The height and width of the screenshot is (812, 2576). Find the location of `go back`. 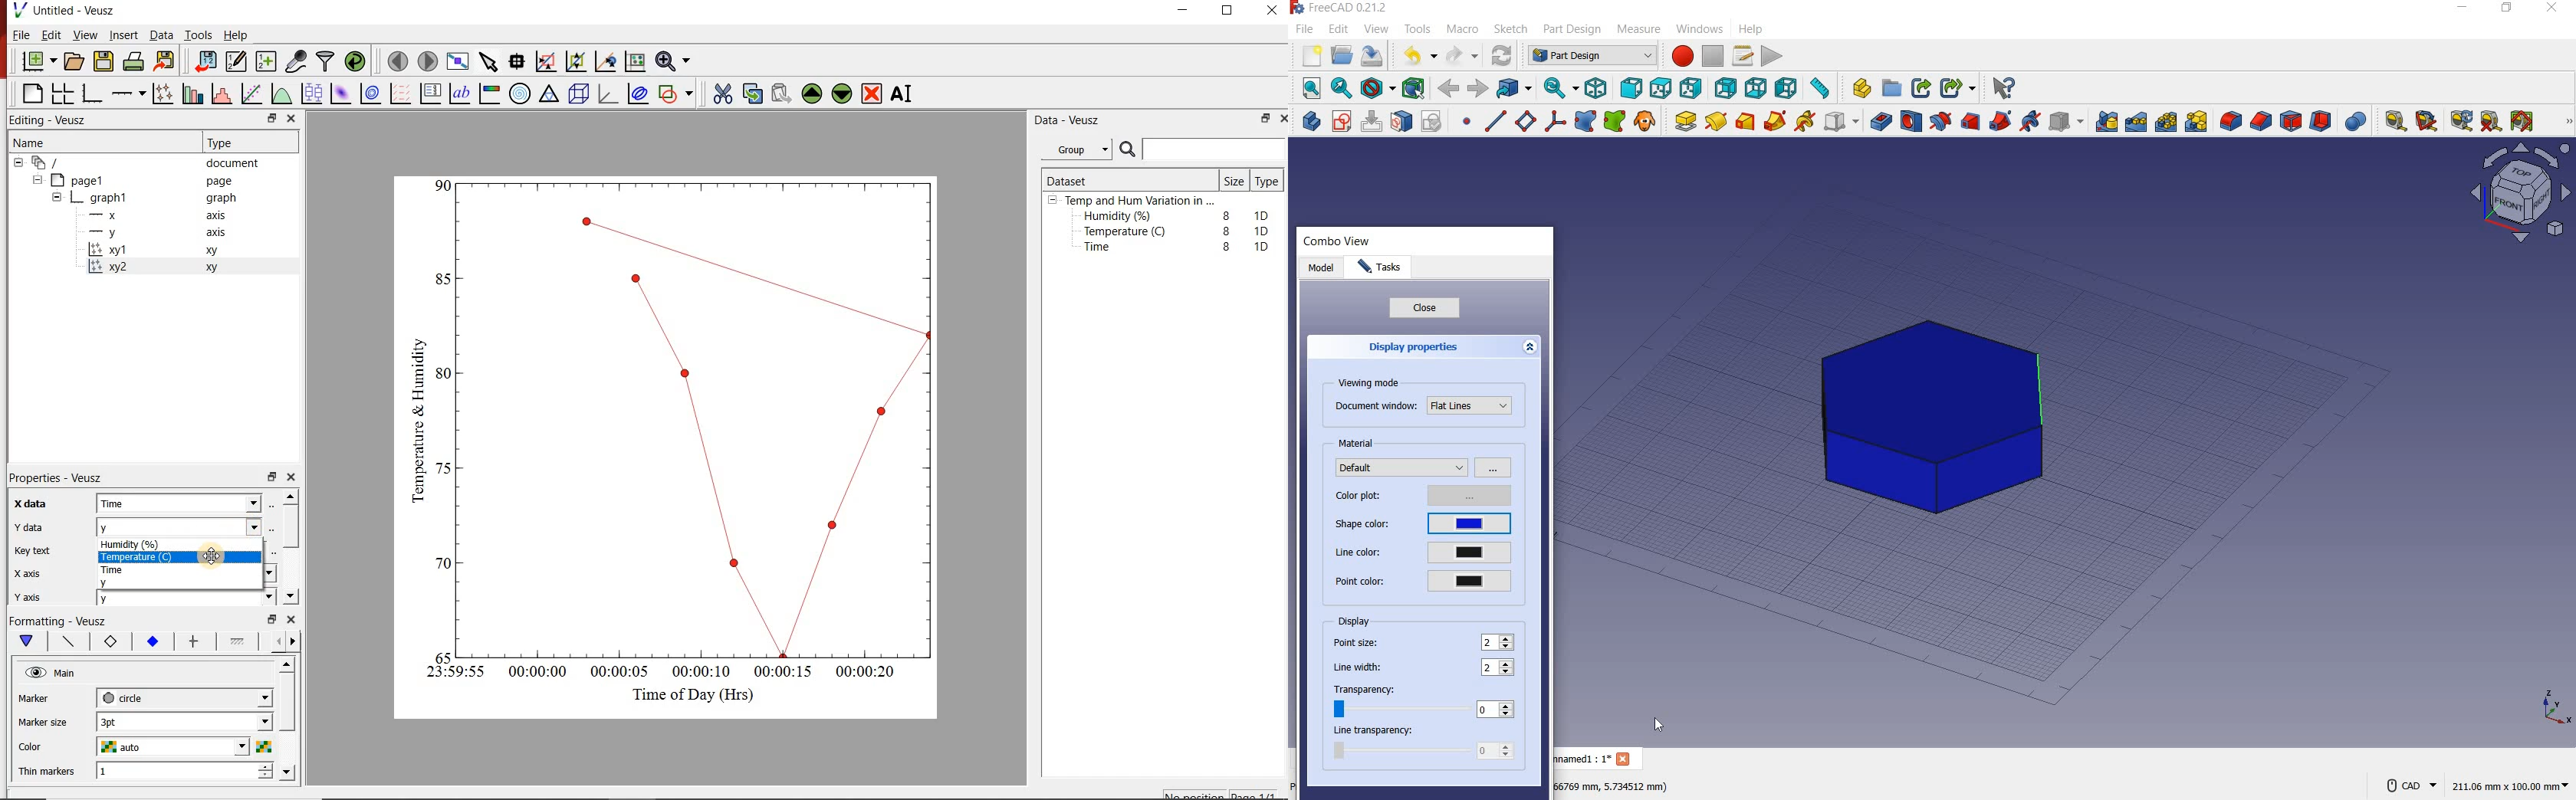

go back is located at coordinates (273, 640).